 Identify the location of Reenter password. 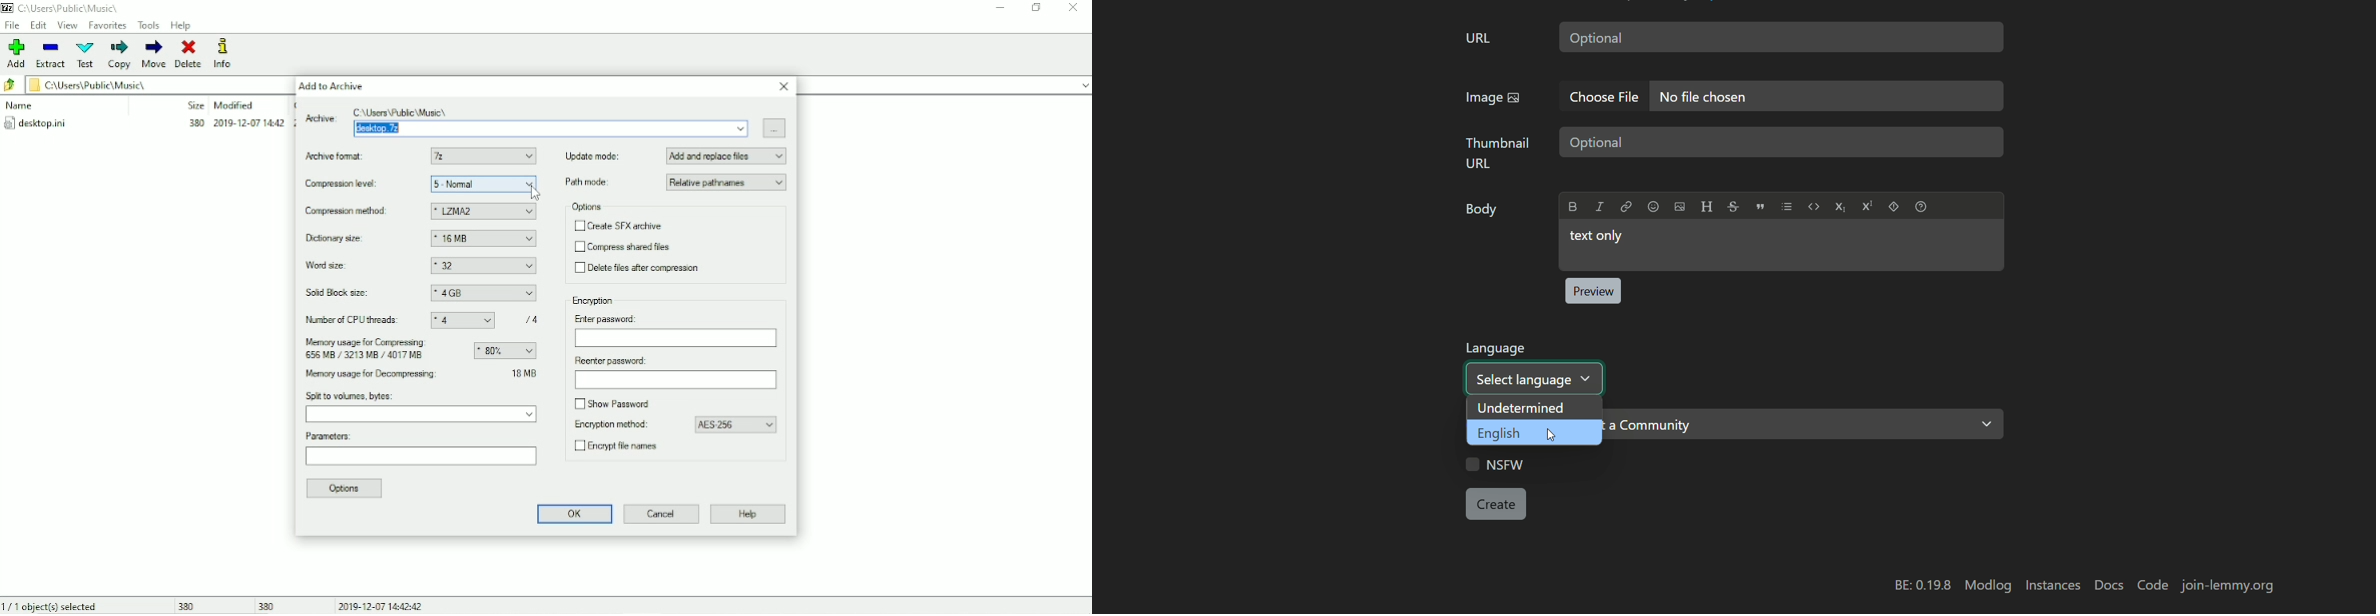
(609, 361).